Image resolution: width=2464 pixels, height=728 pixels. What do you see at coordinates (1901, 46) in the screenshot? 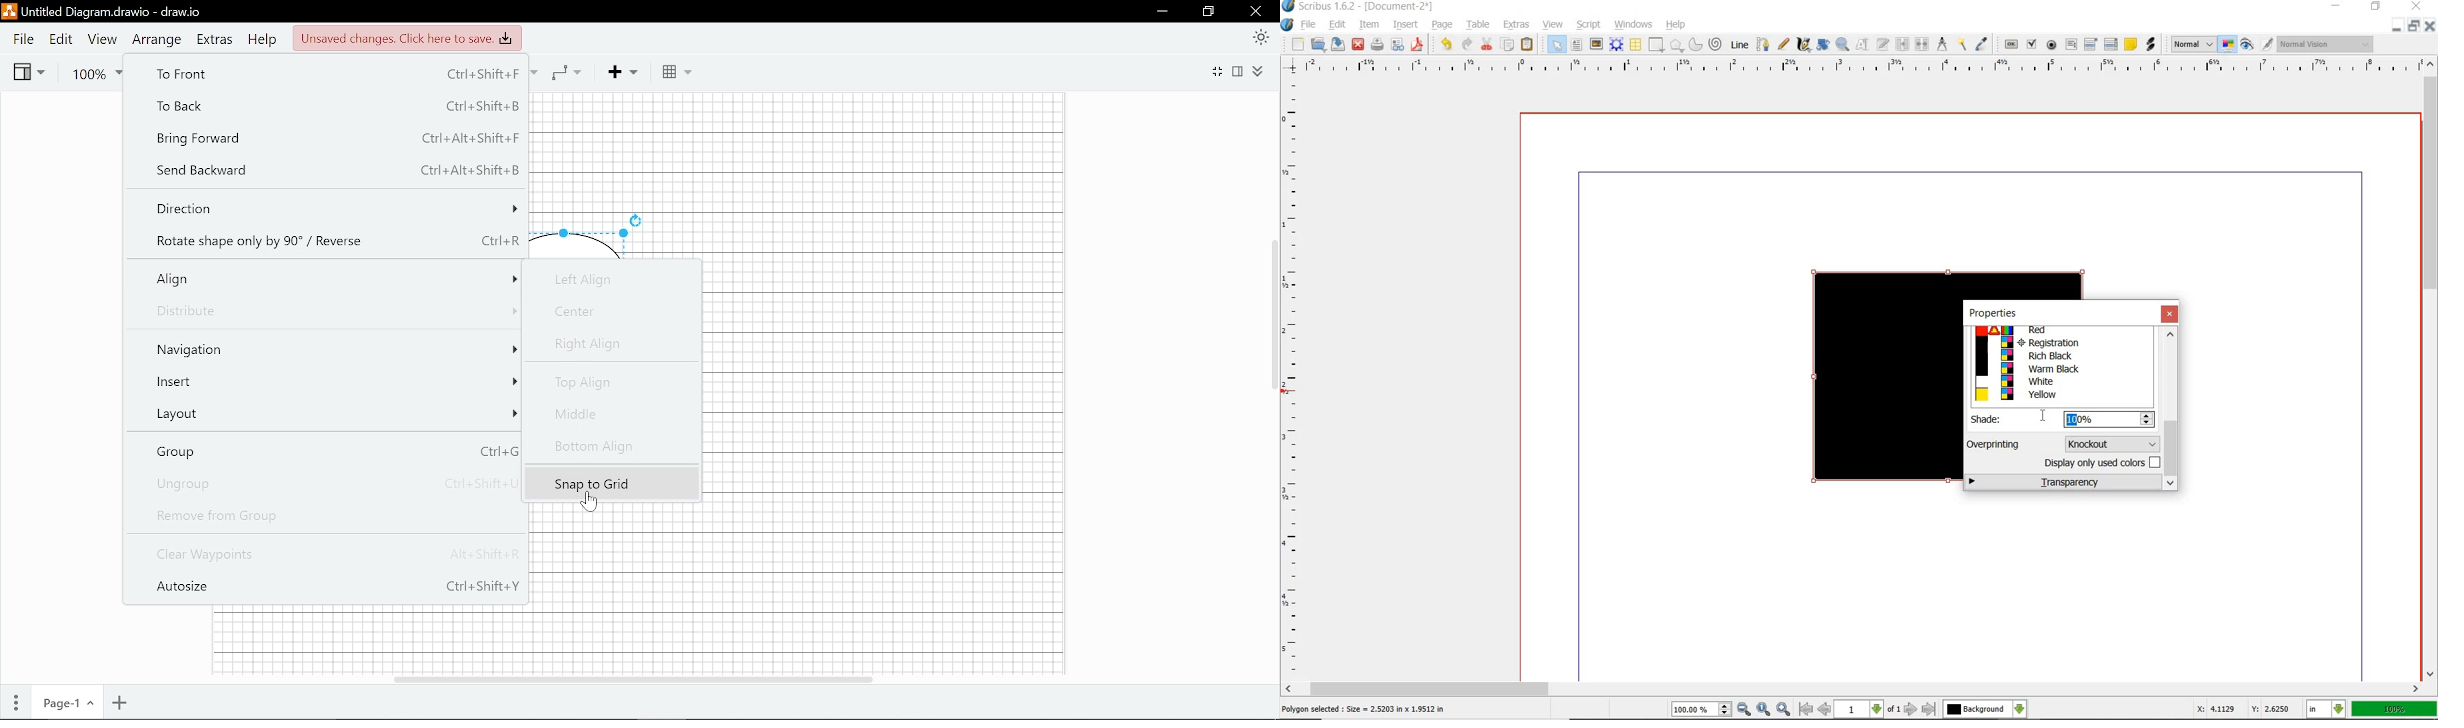
I see `link text frames` at bounding box center [1901, 46].